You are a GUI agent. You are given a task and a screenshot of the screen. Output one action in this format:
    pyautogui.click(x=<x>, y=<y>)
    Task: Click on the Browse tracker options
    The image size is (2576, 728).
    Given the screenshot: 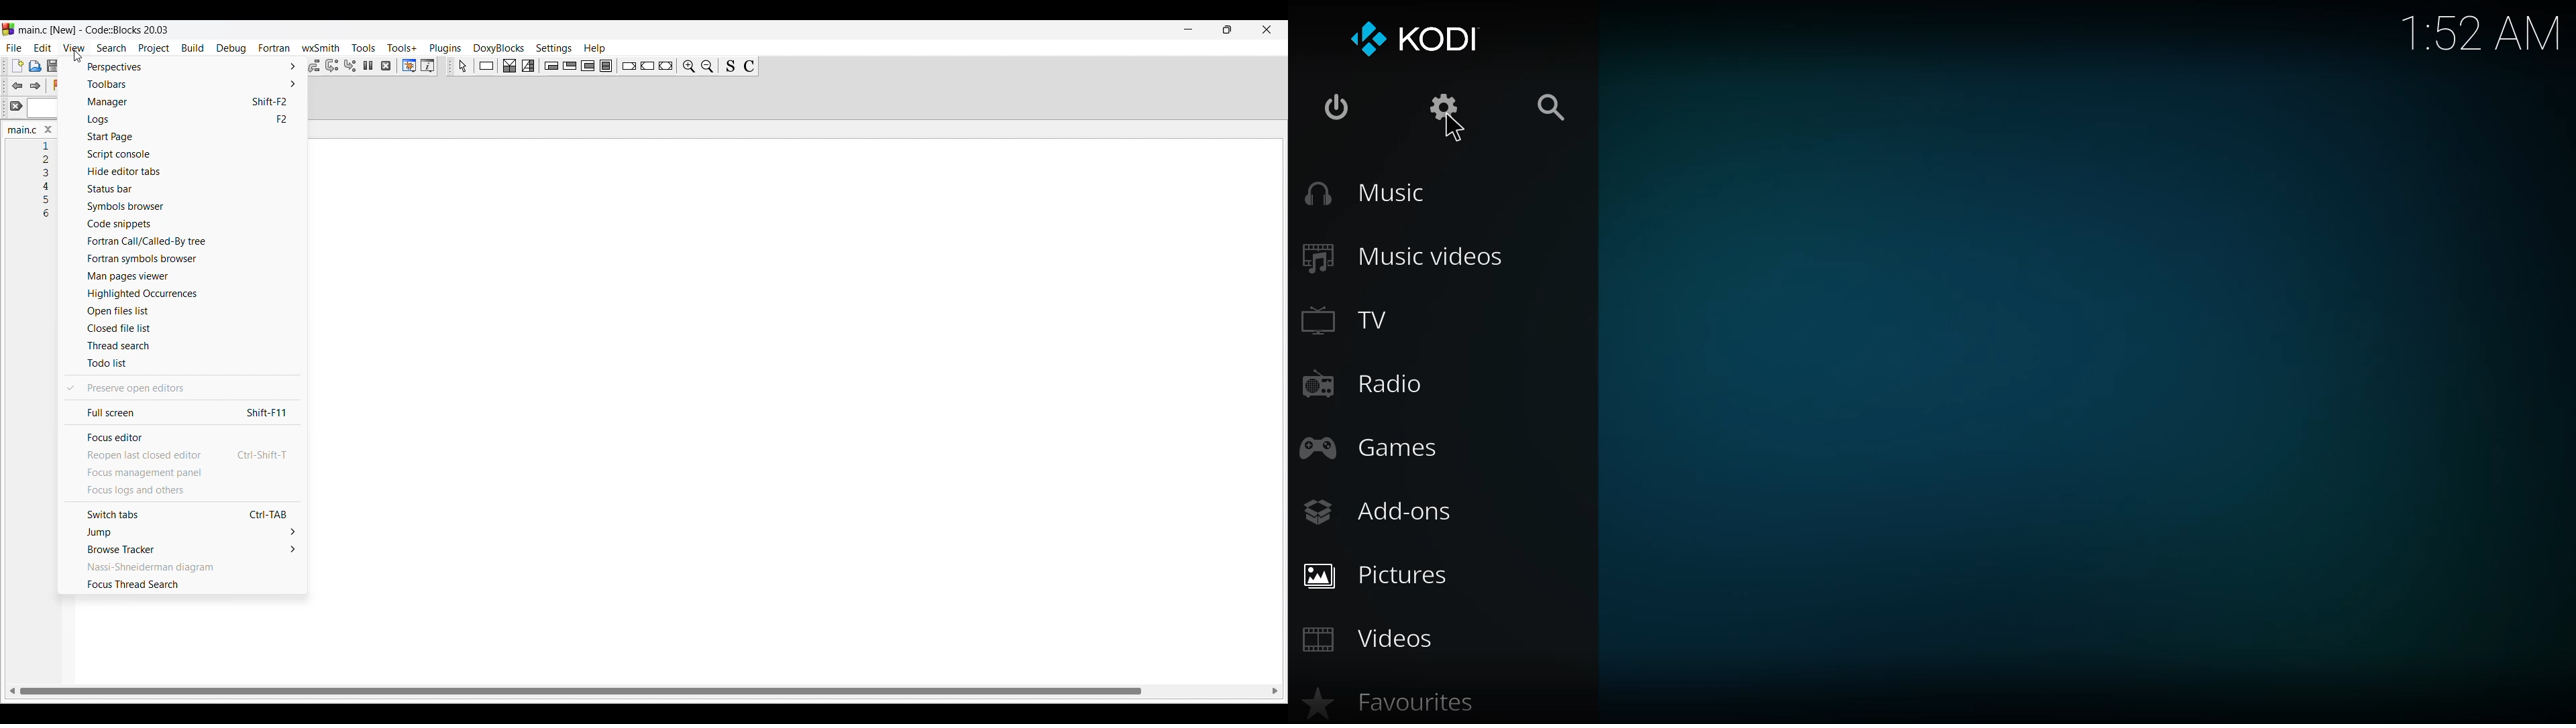 What is the action you would take?
    pyautogui.click(x=182, y=550)
    